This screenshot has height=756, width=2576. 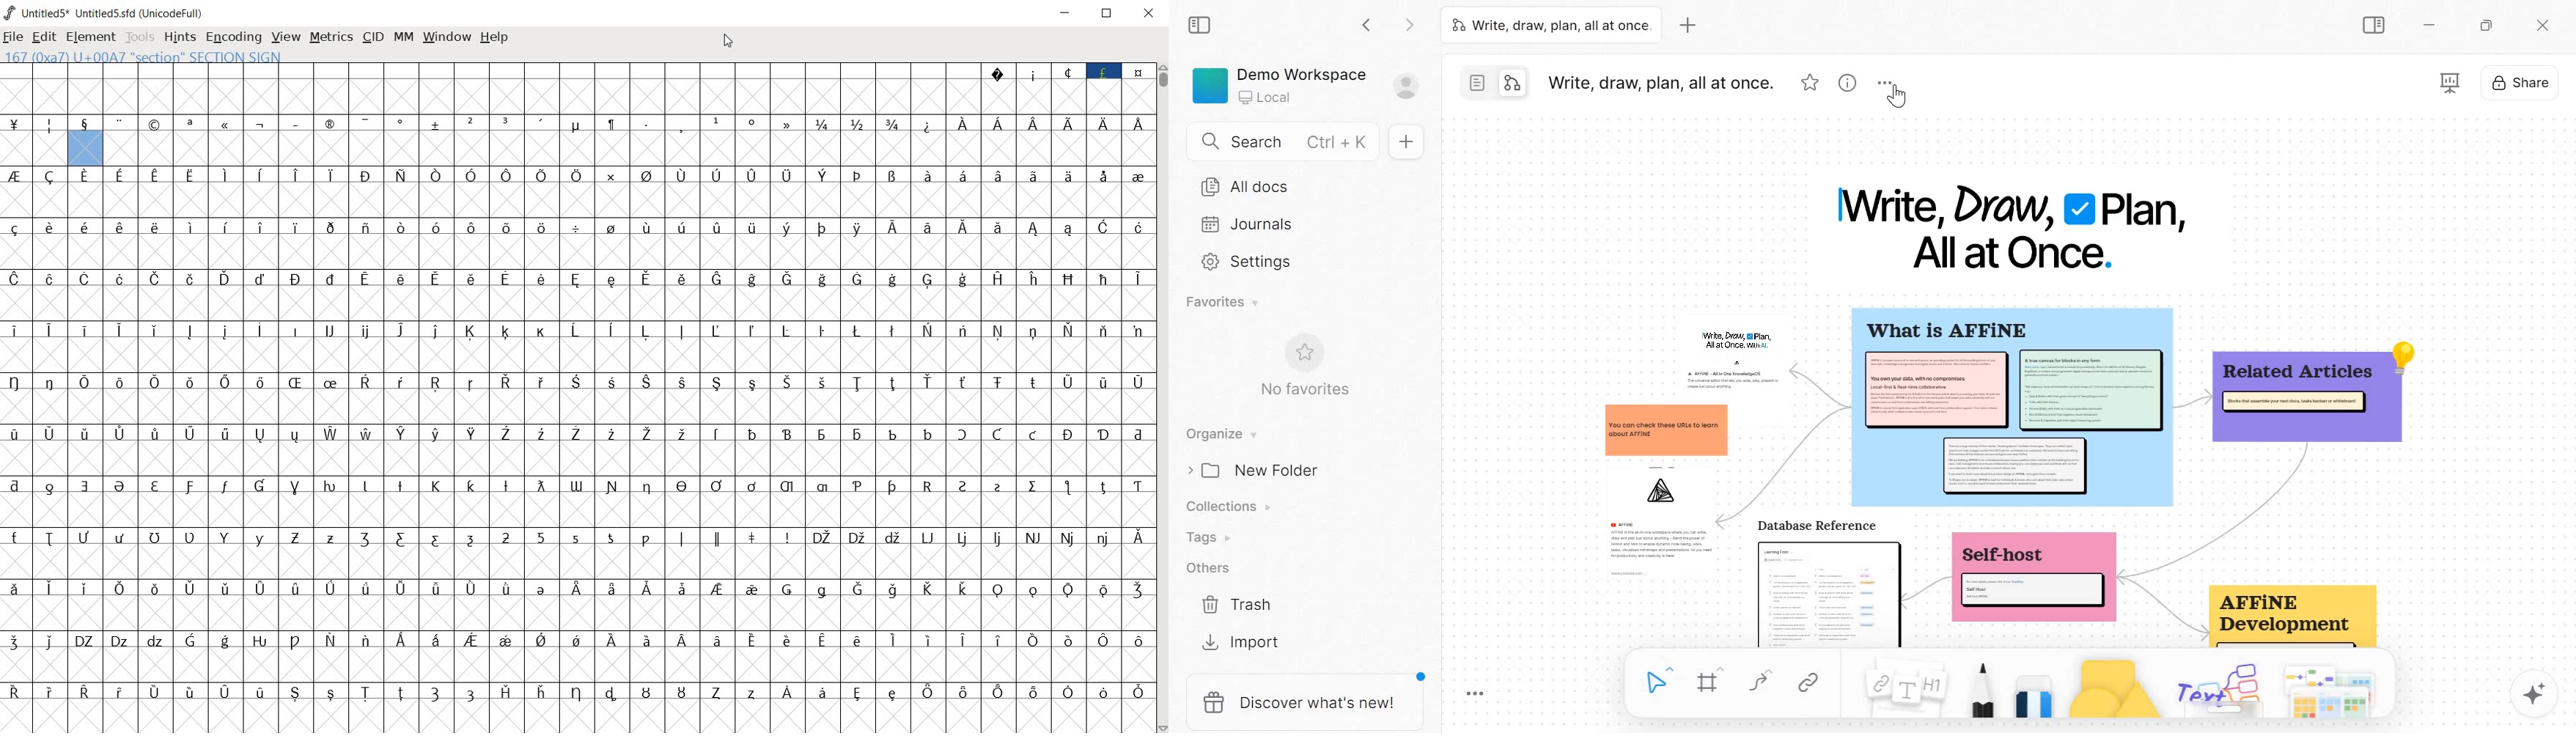 What do you see at coordinates (1200, 26) in the screenshot?
I see `collapse sidebar` at bounding box center [1200, 26].